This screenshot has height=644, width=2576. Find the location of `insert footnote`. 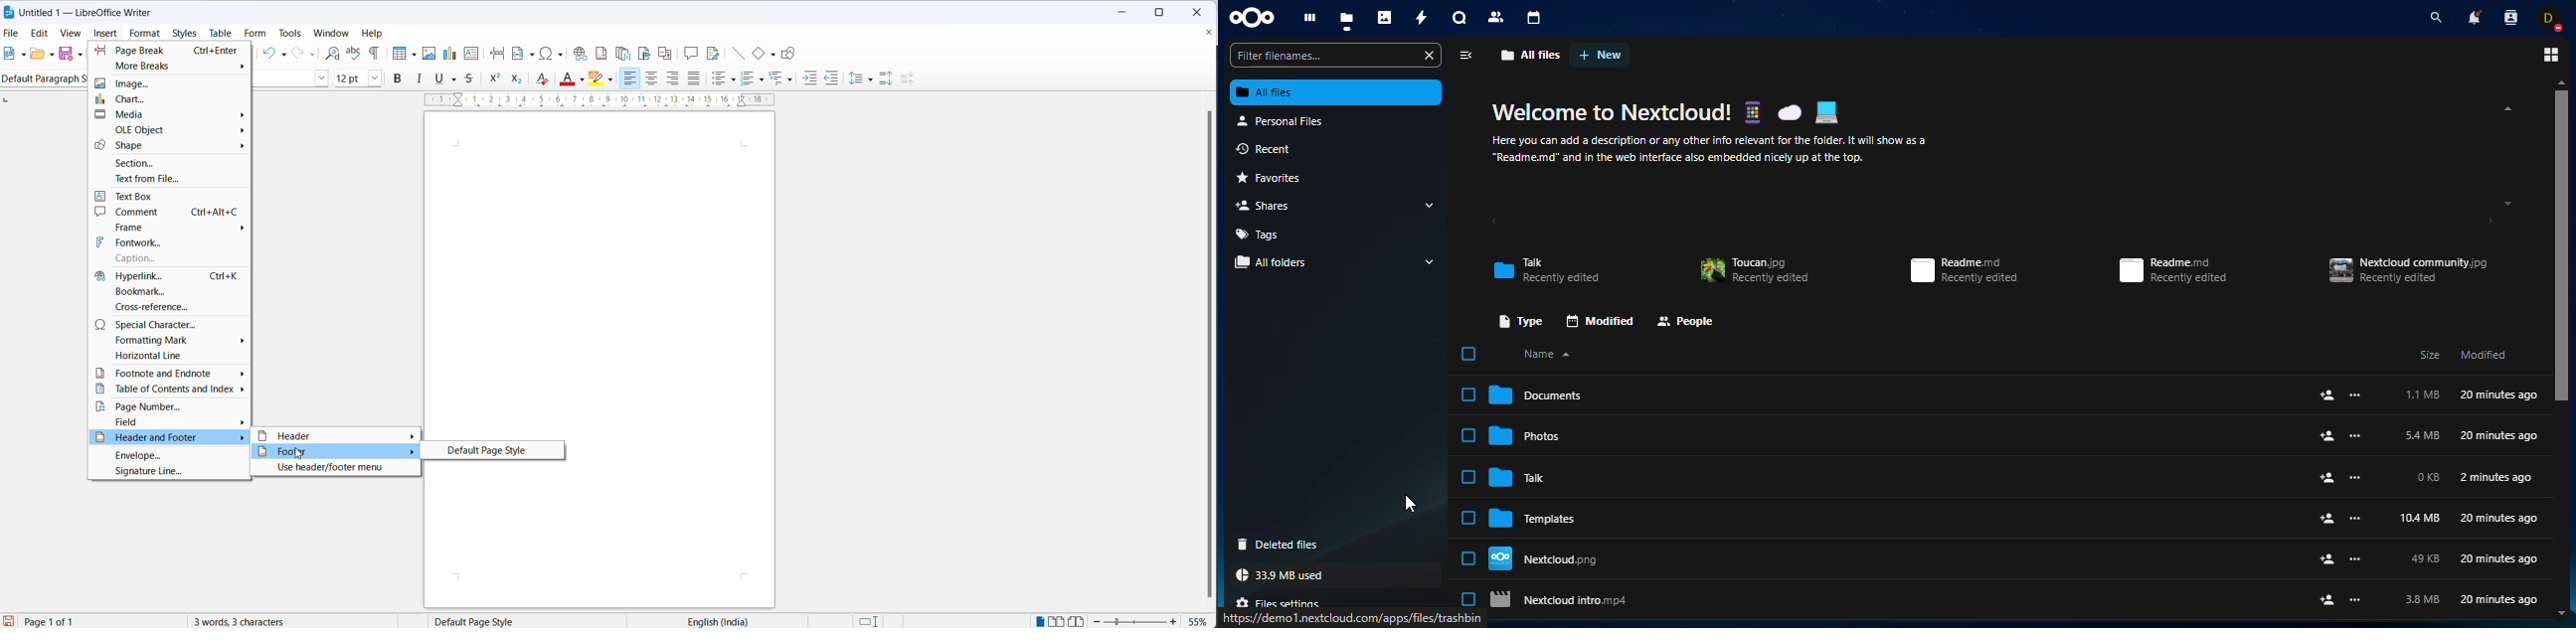

insert footnote is located at coordinates (603, 53).